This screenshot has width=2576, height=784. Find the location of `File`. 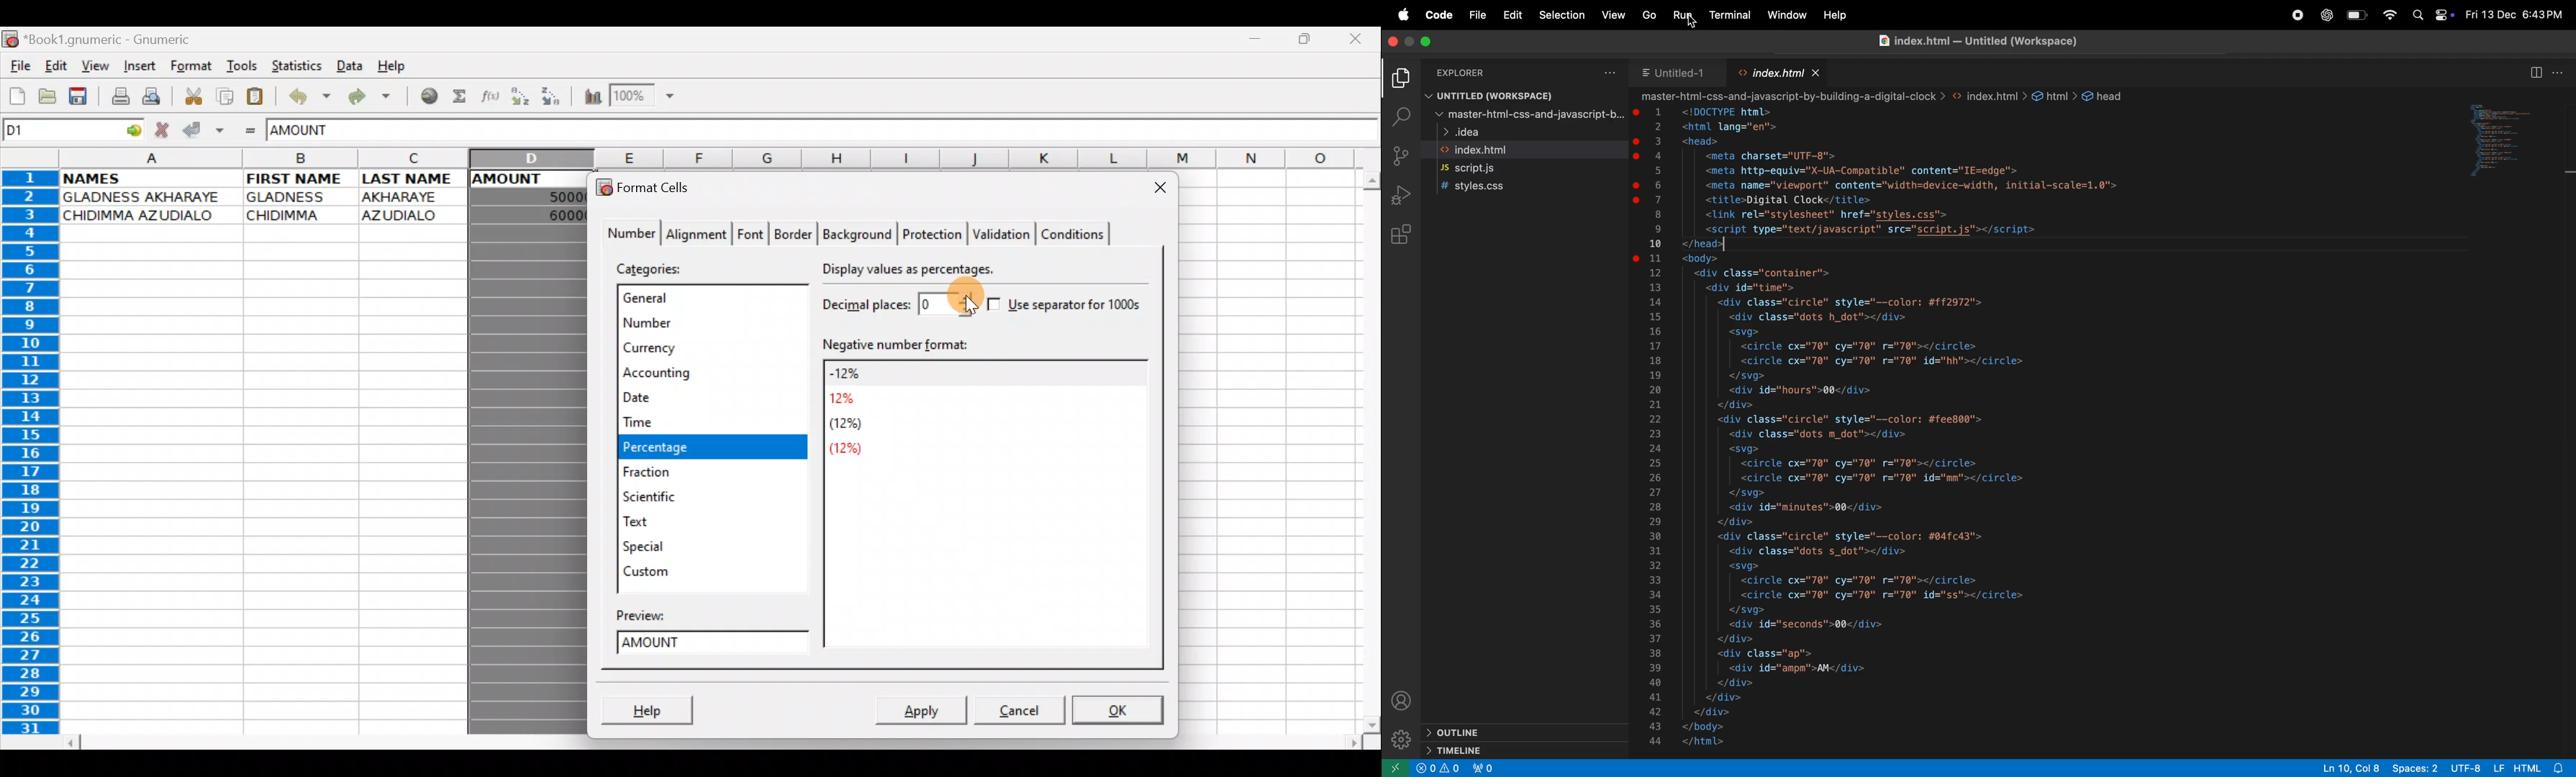

File is located at coordinates (1477, 14).